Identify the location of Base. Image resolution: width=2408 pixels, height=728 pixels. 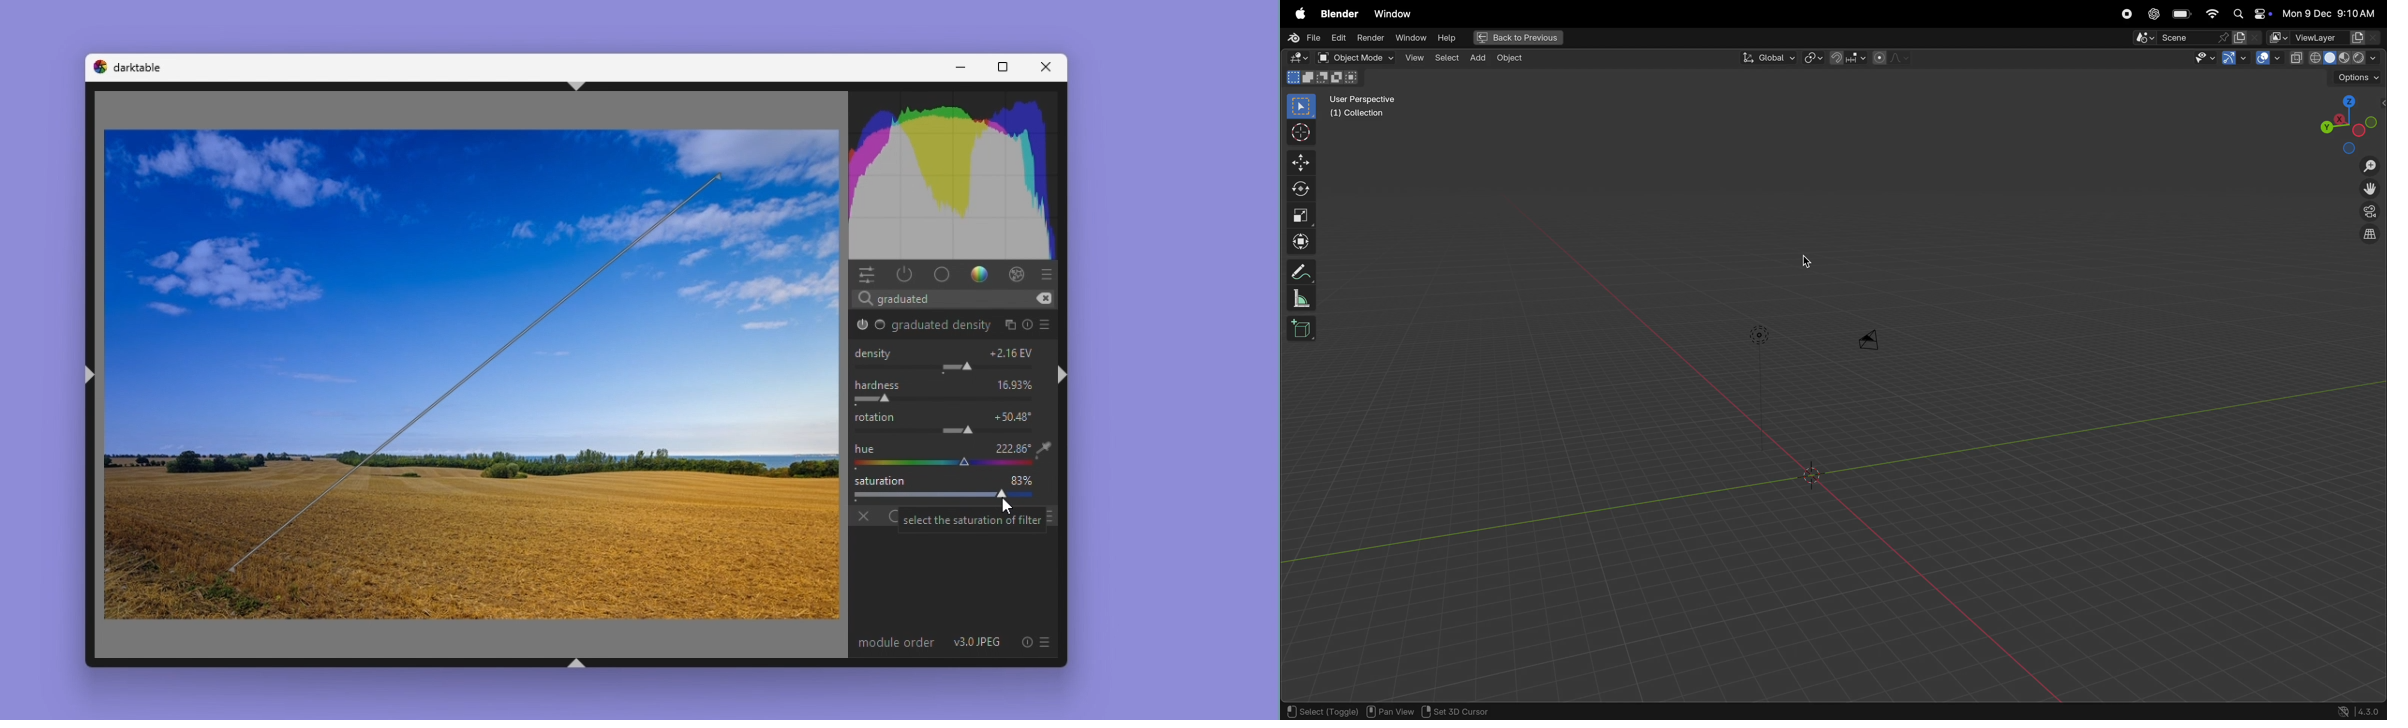
(881, 326).